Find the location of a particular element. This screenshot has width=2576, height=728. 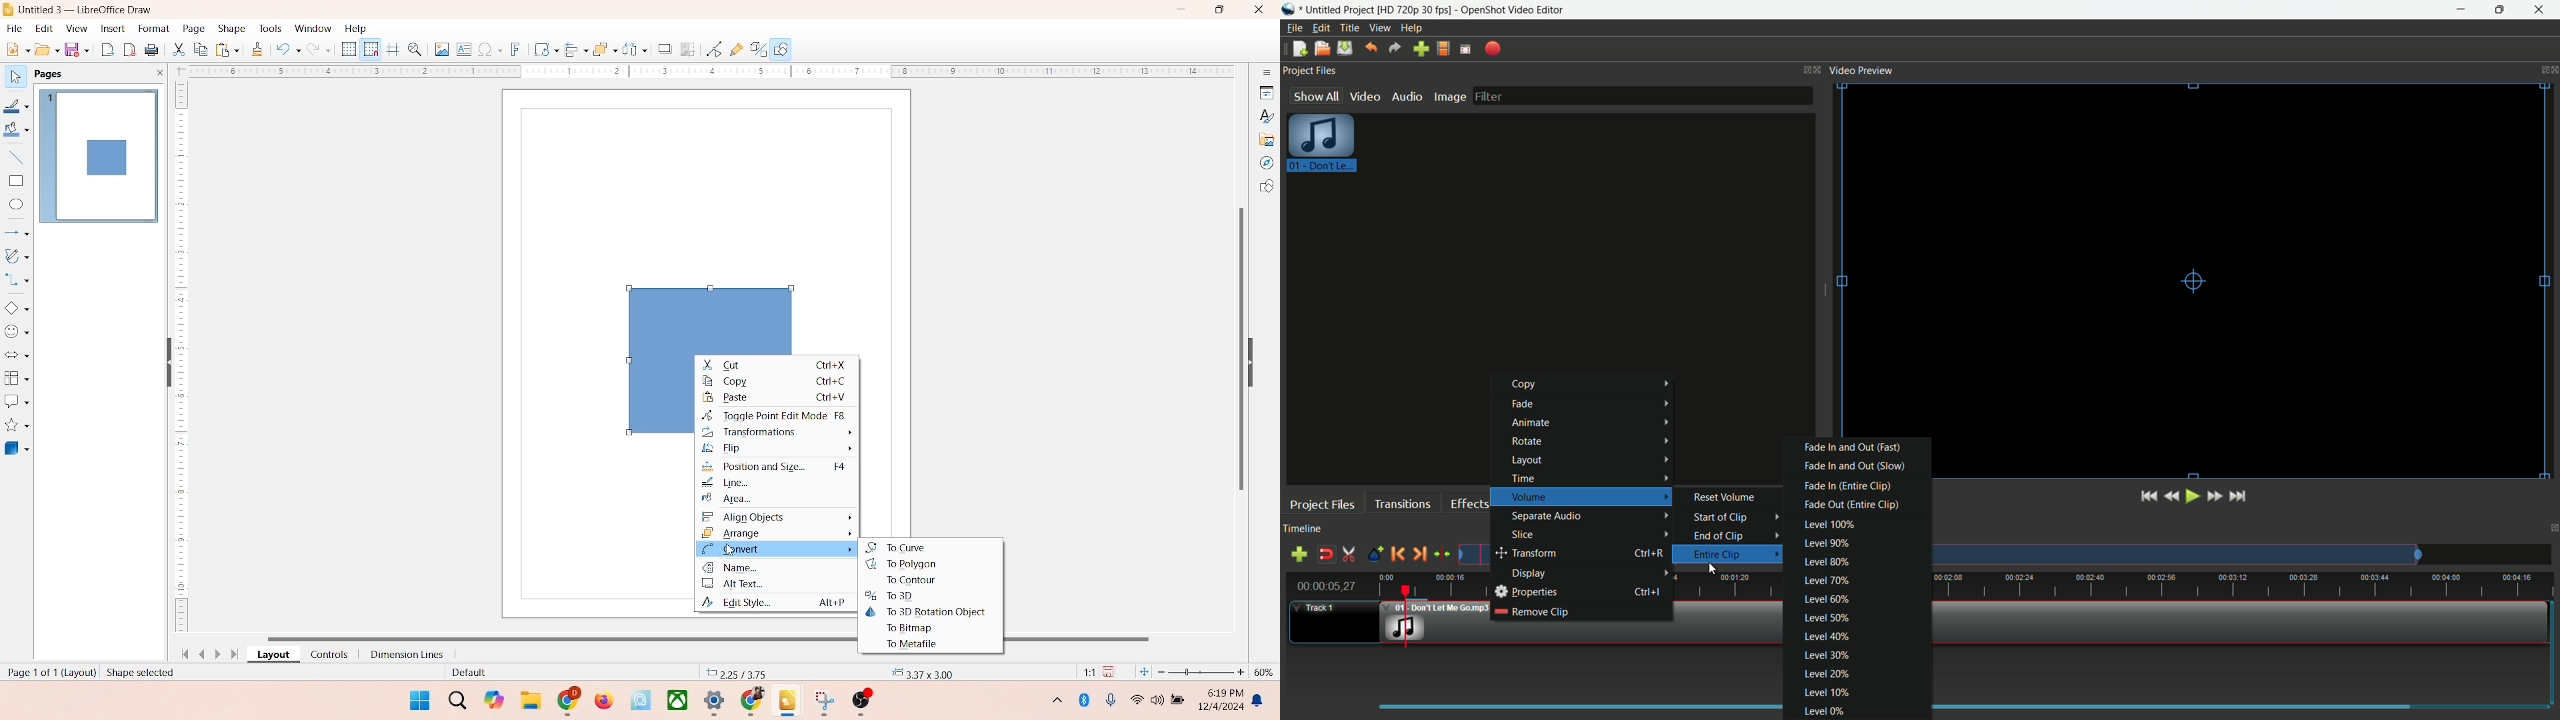

close app is located at coordinates (2541, 11).